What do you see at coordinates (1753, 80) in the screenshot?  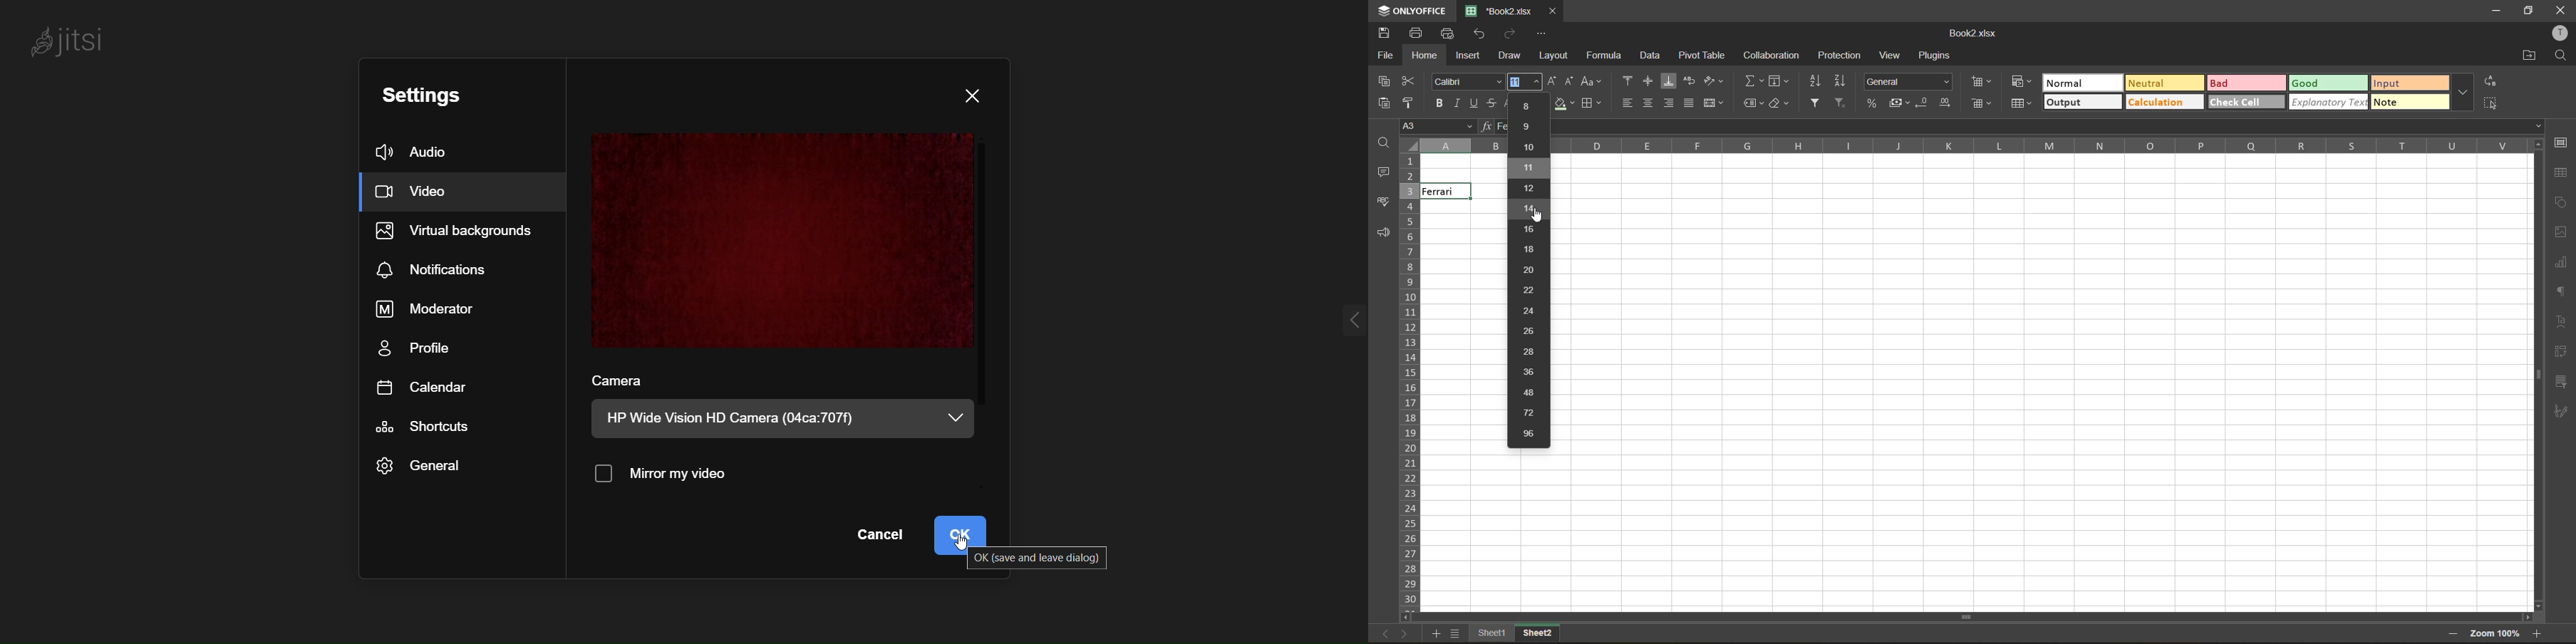 I see `summation` at bounding box center [1753, 80].